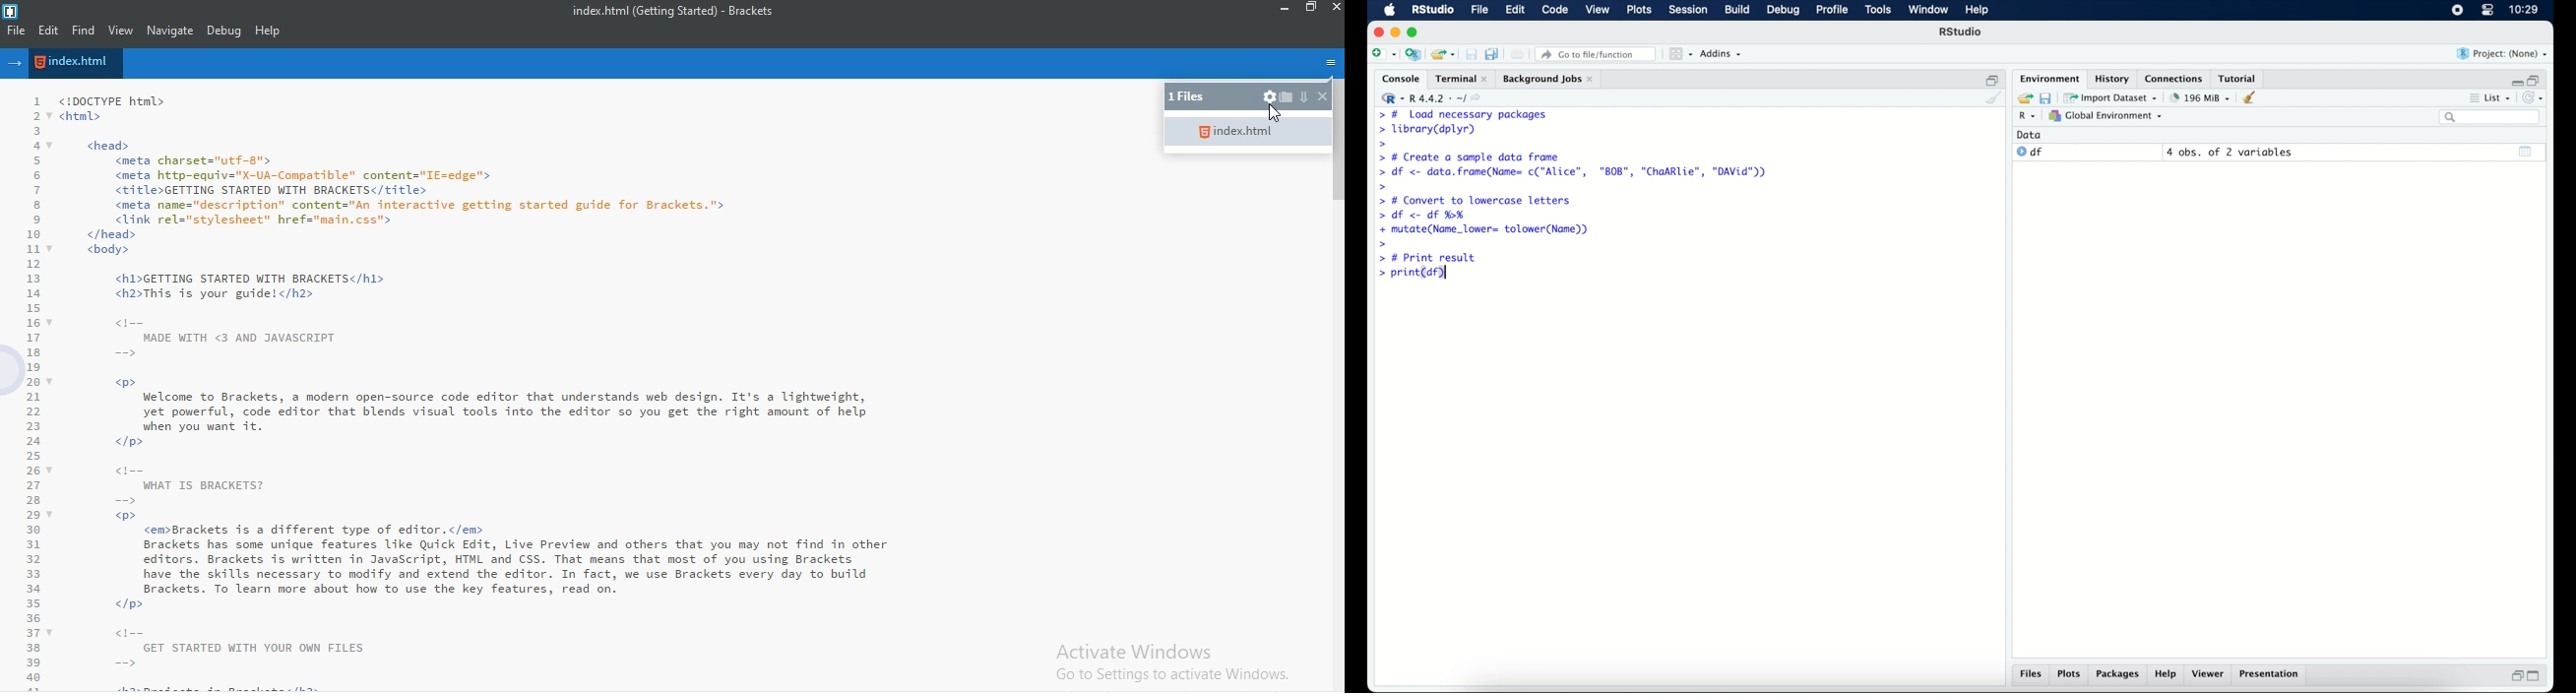 The width and height of the screenshot is (2576, 700). I want to click on R Studio, so click(1962, 33).